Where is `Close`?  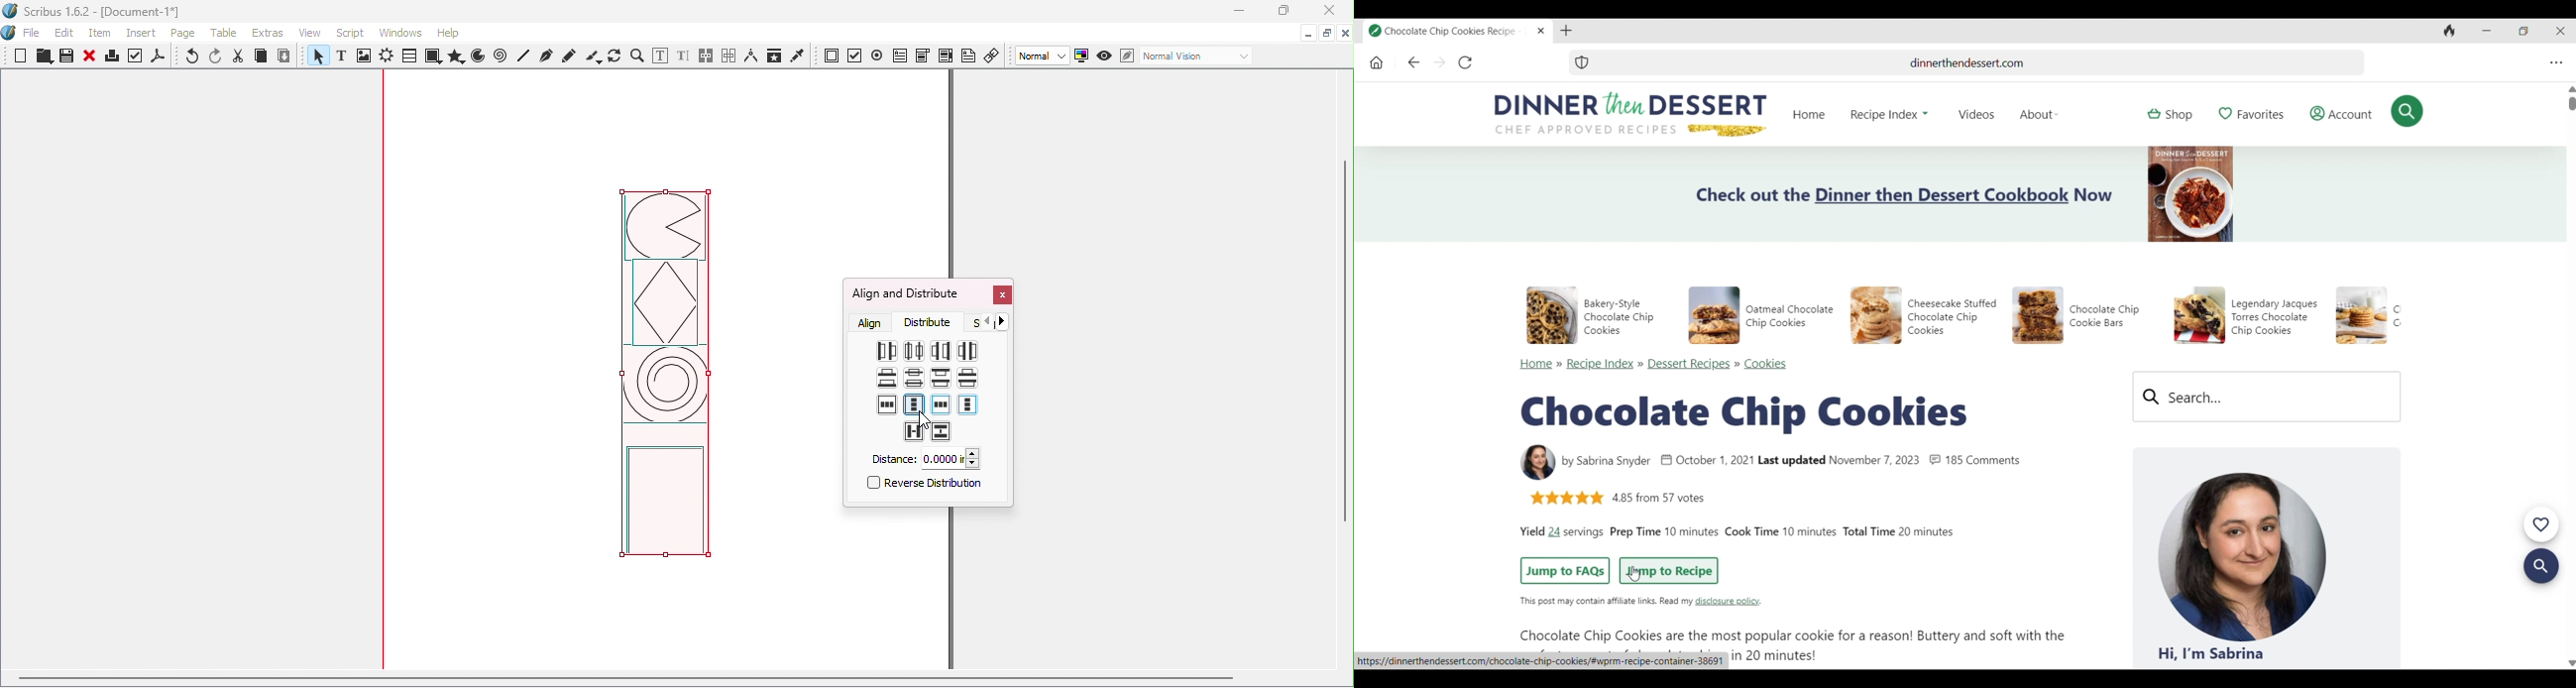
Close is located at coordinates (1325, 12).